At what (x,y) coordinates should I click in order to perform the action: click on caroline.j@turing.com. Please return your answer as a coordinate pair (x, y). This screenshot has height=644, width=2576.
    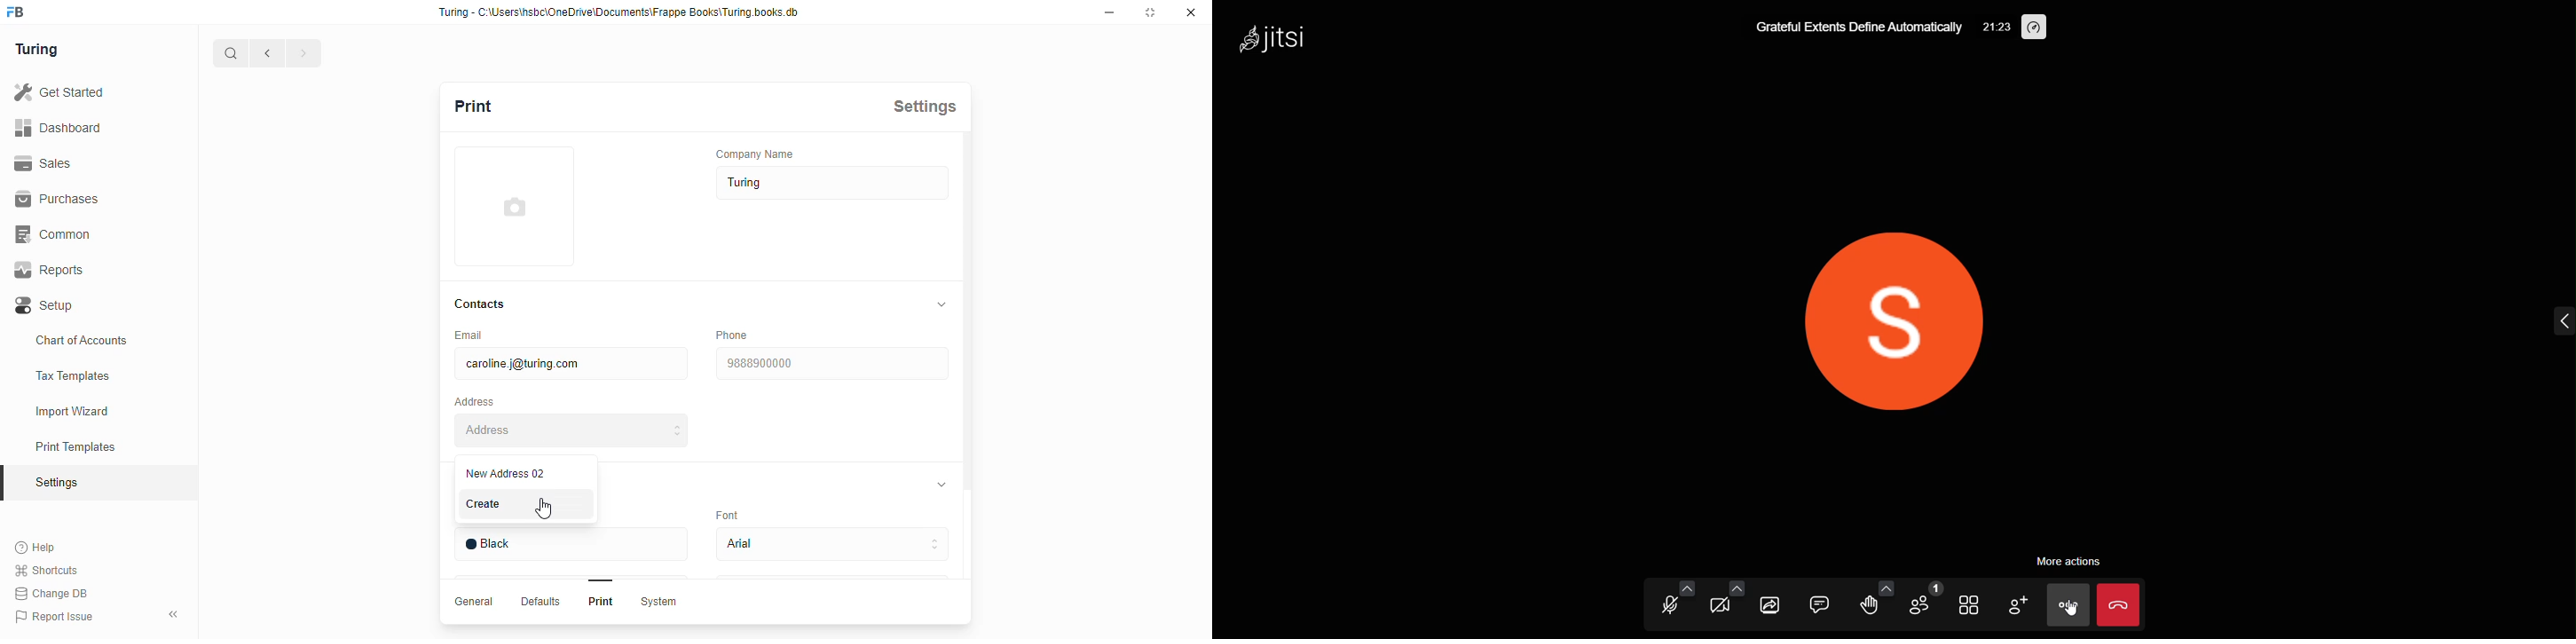
    Looking at the image, I should click on (572, 363).